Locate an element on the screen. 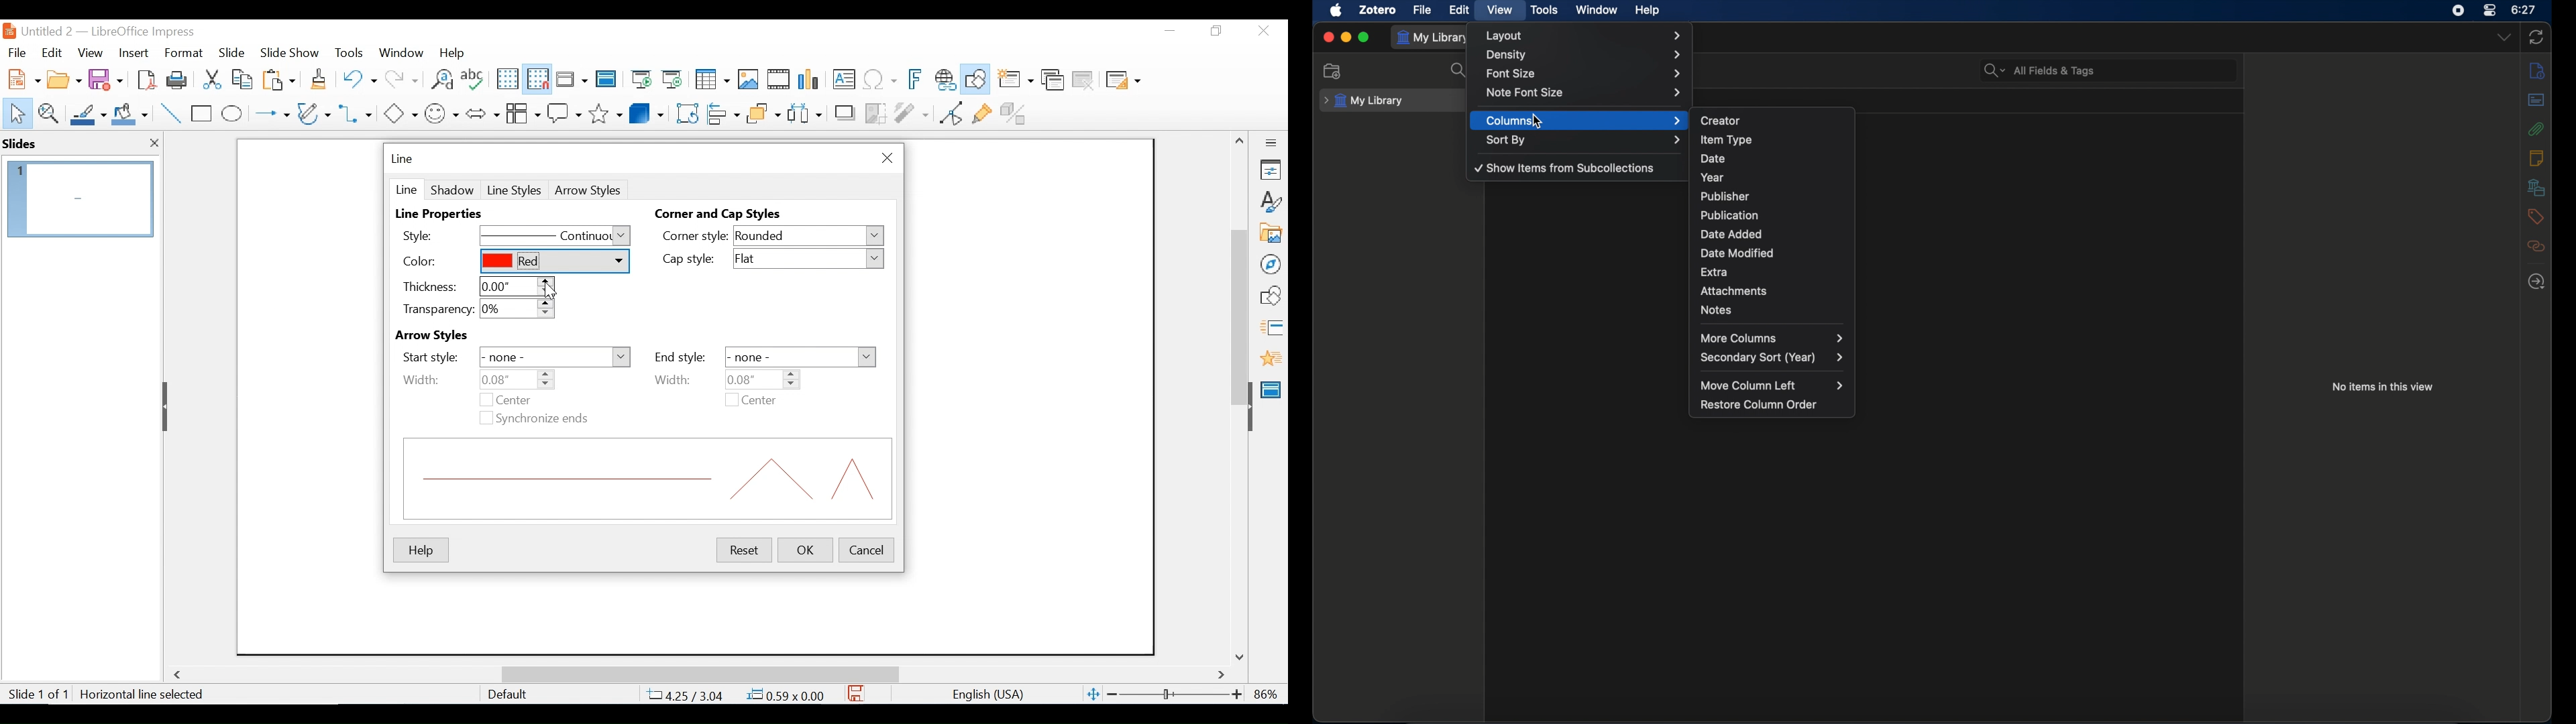  Stars and Banners is located at coordinates (606, 111).